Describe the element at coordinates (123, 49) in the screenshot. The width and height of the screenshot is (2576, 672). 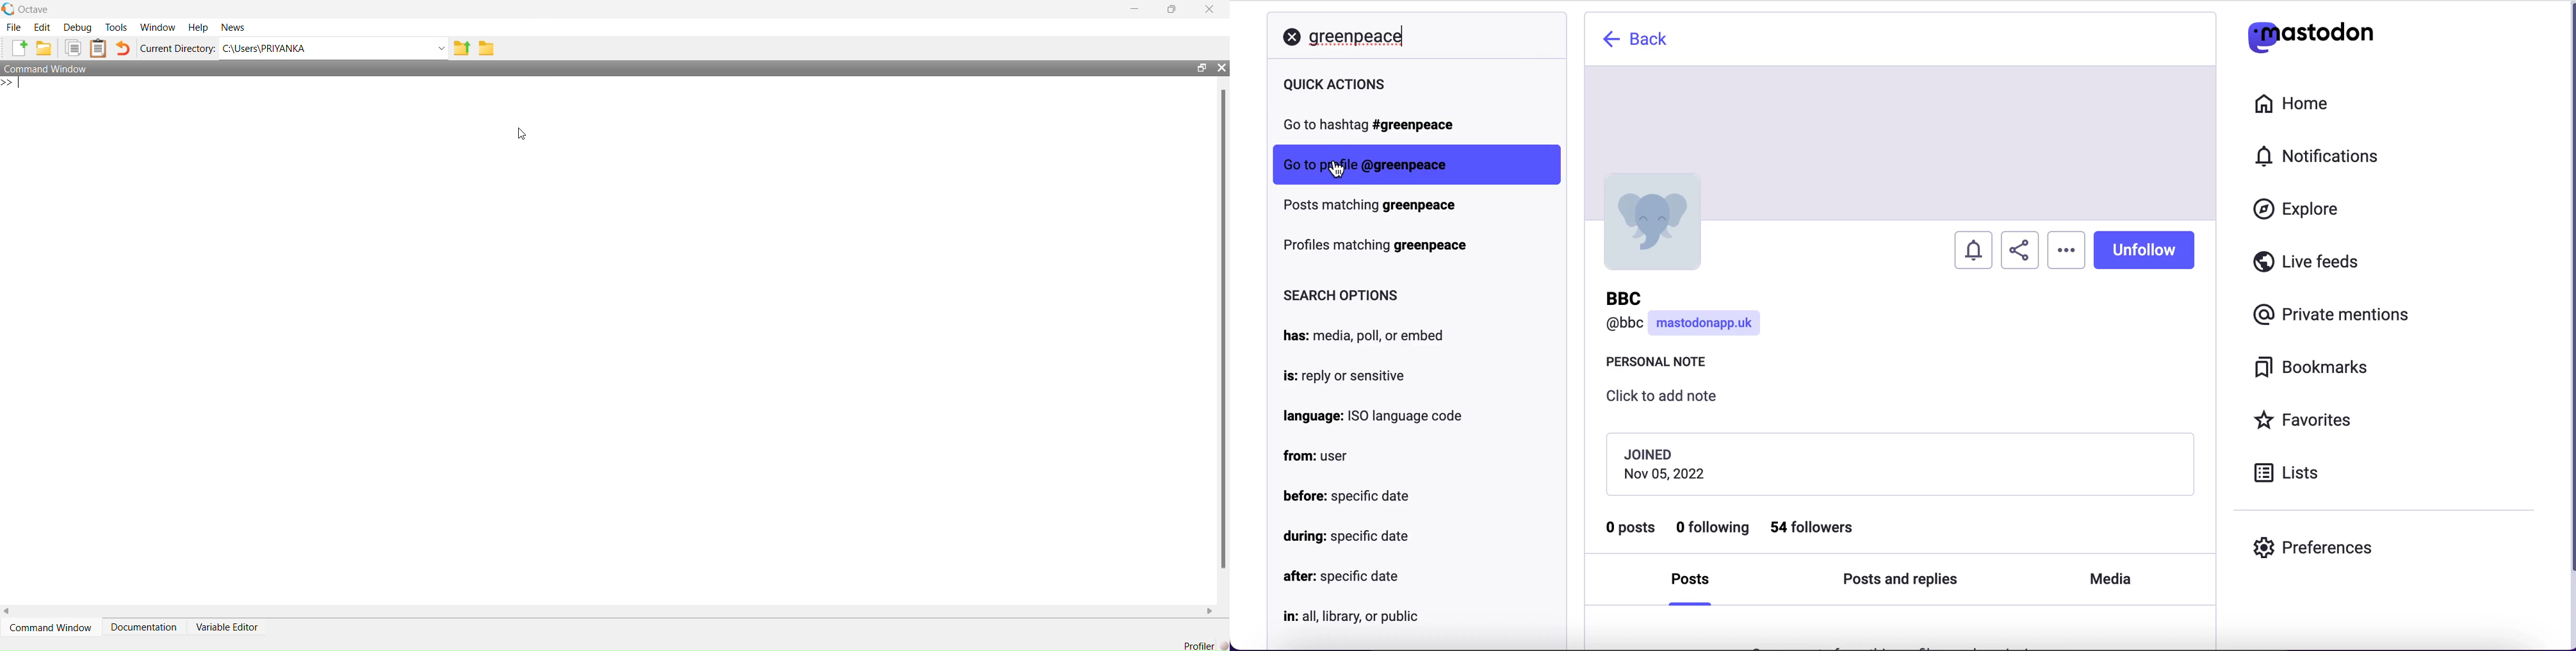
I see `undo` at that location.